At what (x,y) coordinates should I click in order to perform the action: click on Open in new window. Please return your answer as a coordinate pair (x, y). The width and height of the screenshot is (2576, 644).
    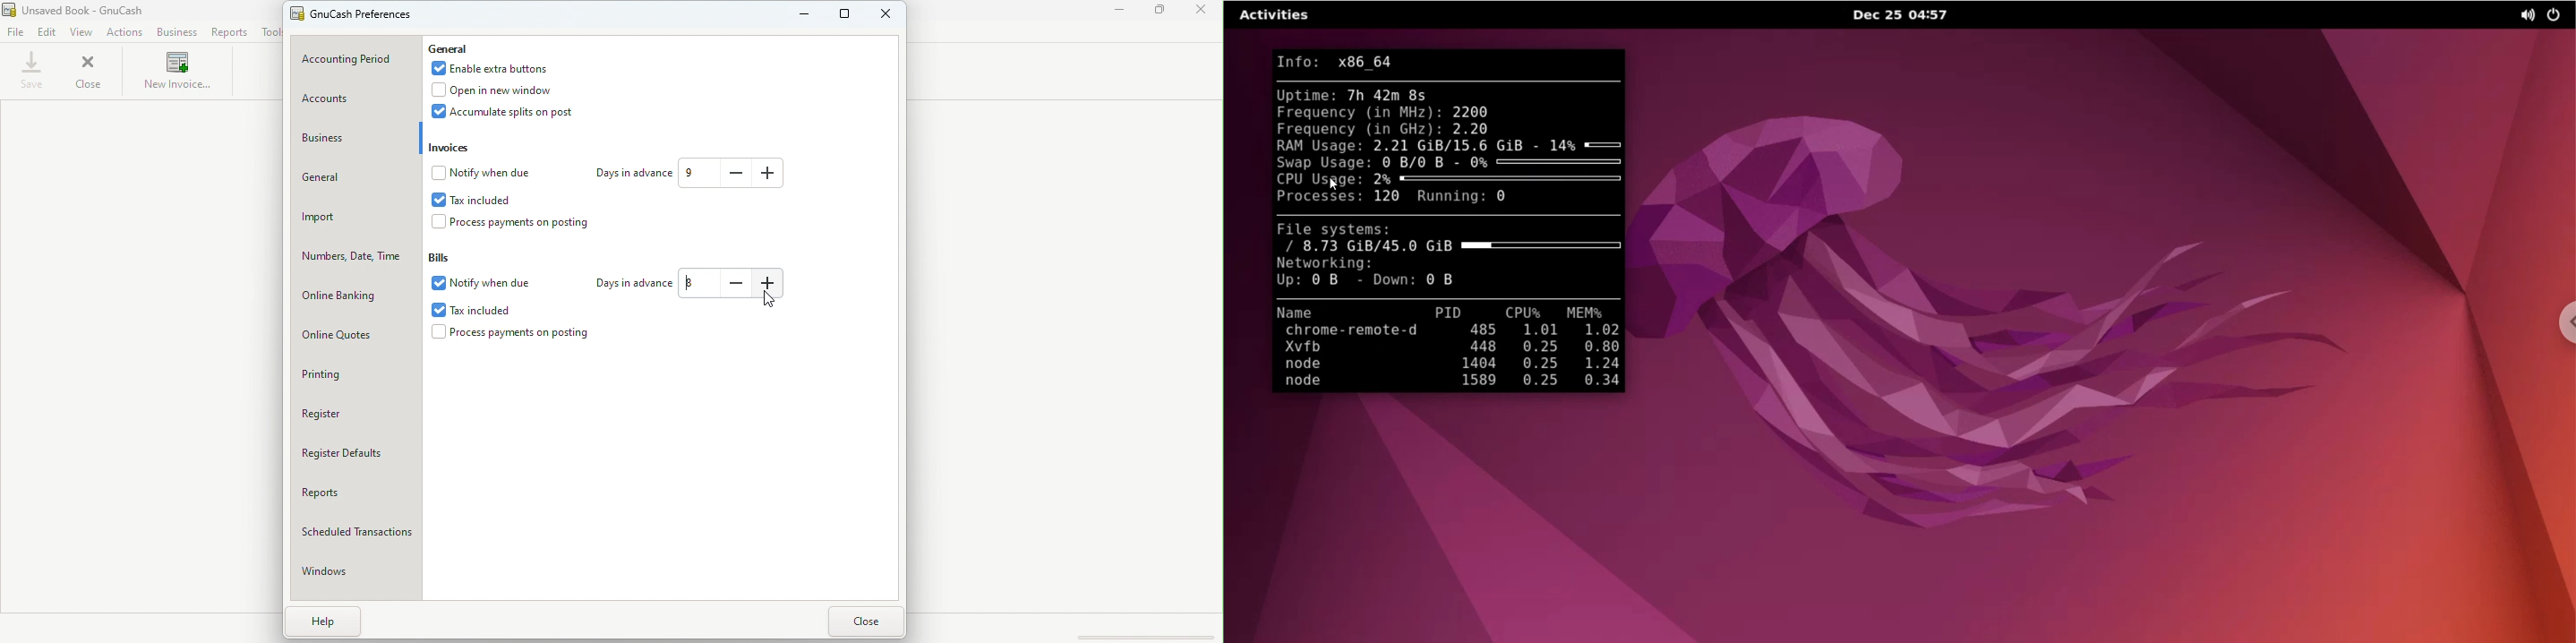
    Looking at the image, I should click on (507, 90).